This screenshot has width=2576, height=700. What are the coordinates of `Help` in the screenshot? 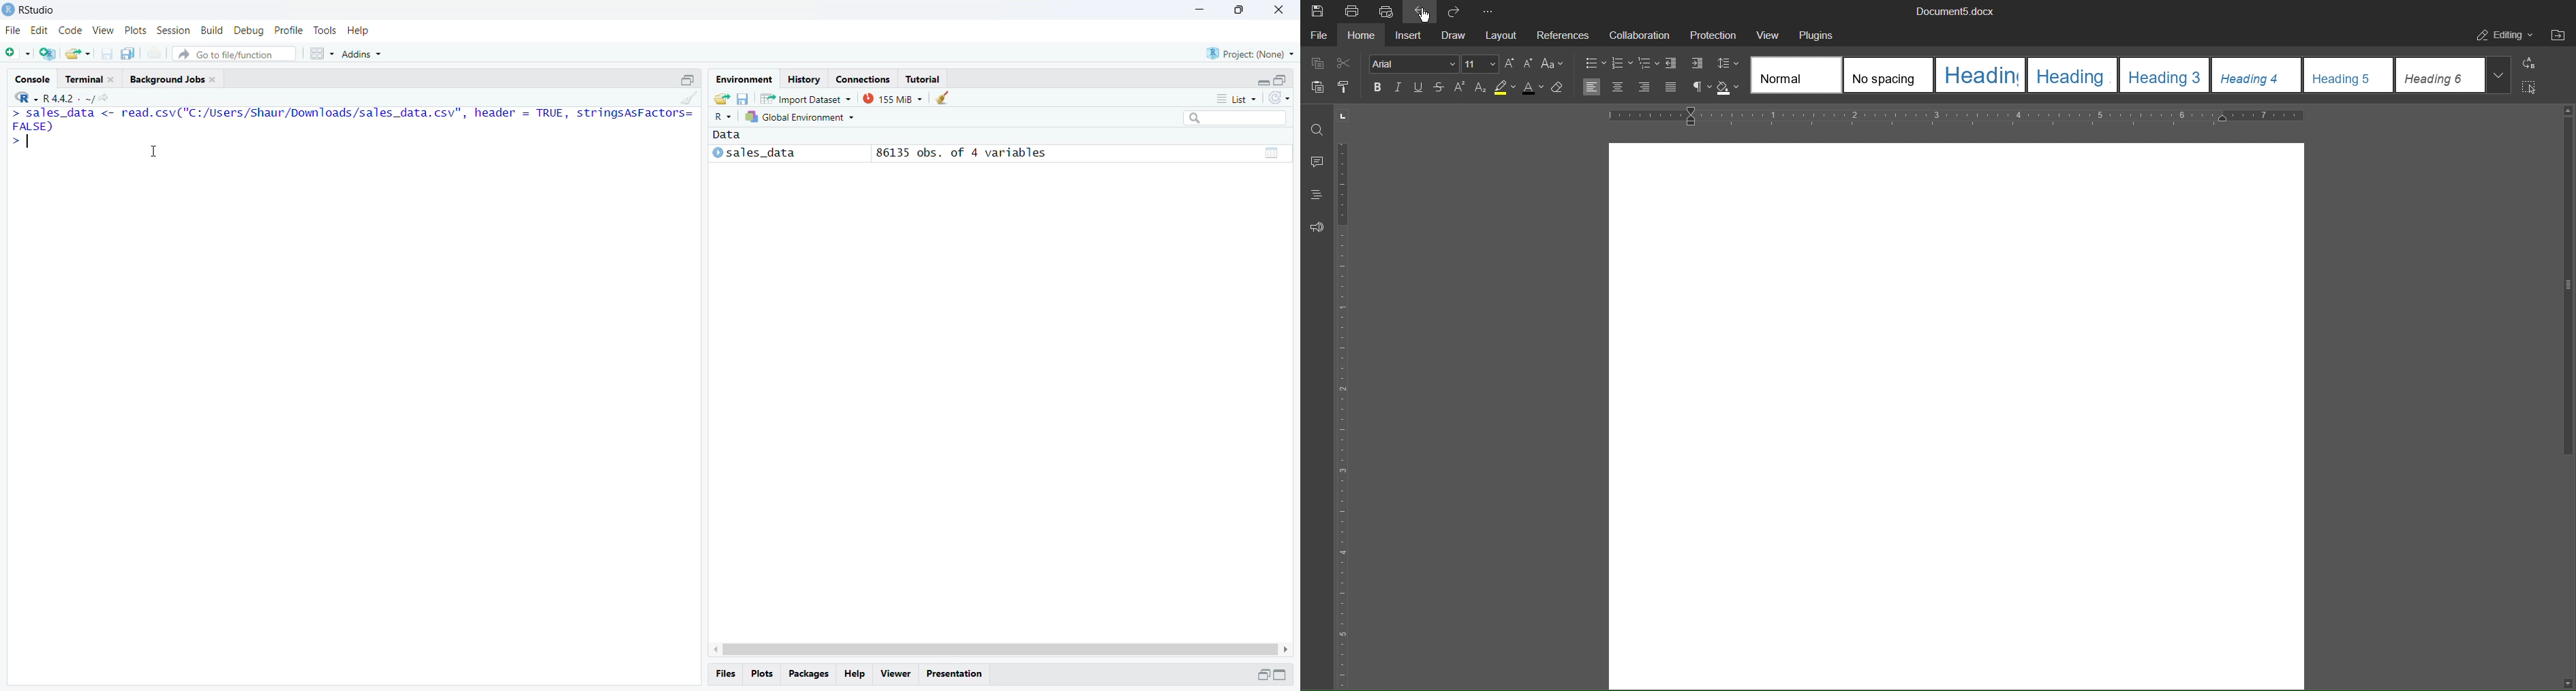 It's located at (359, 30).